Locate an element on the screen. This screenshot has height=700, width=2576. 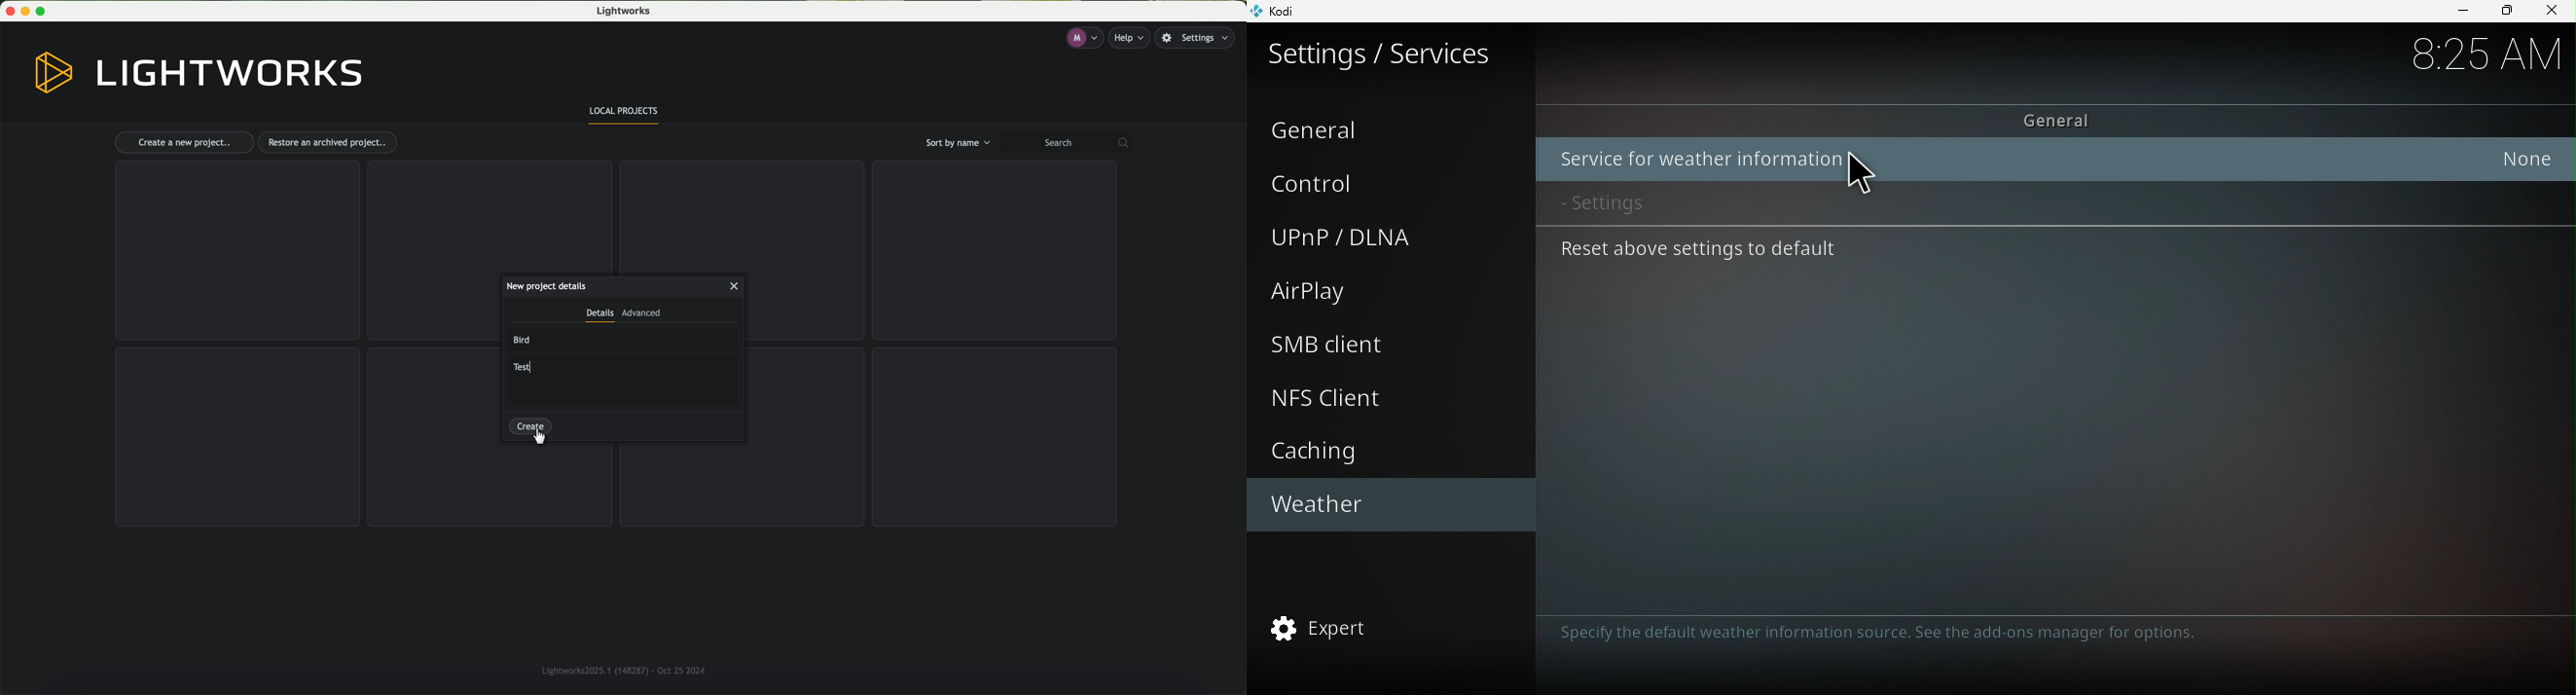
Settings is located at coordinates (2052, 204).